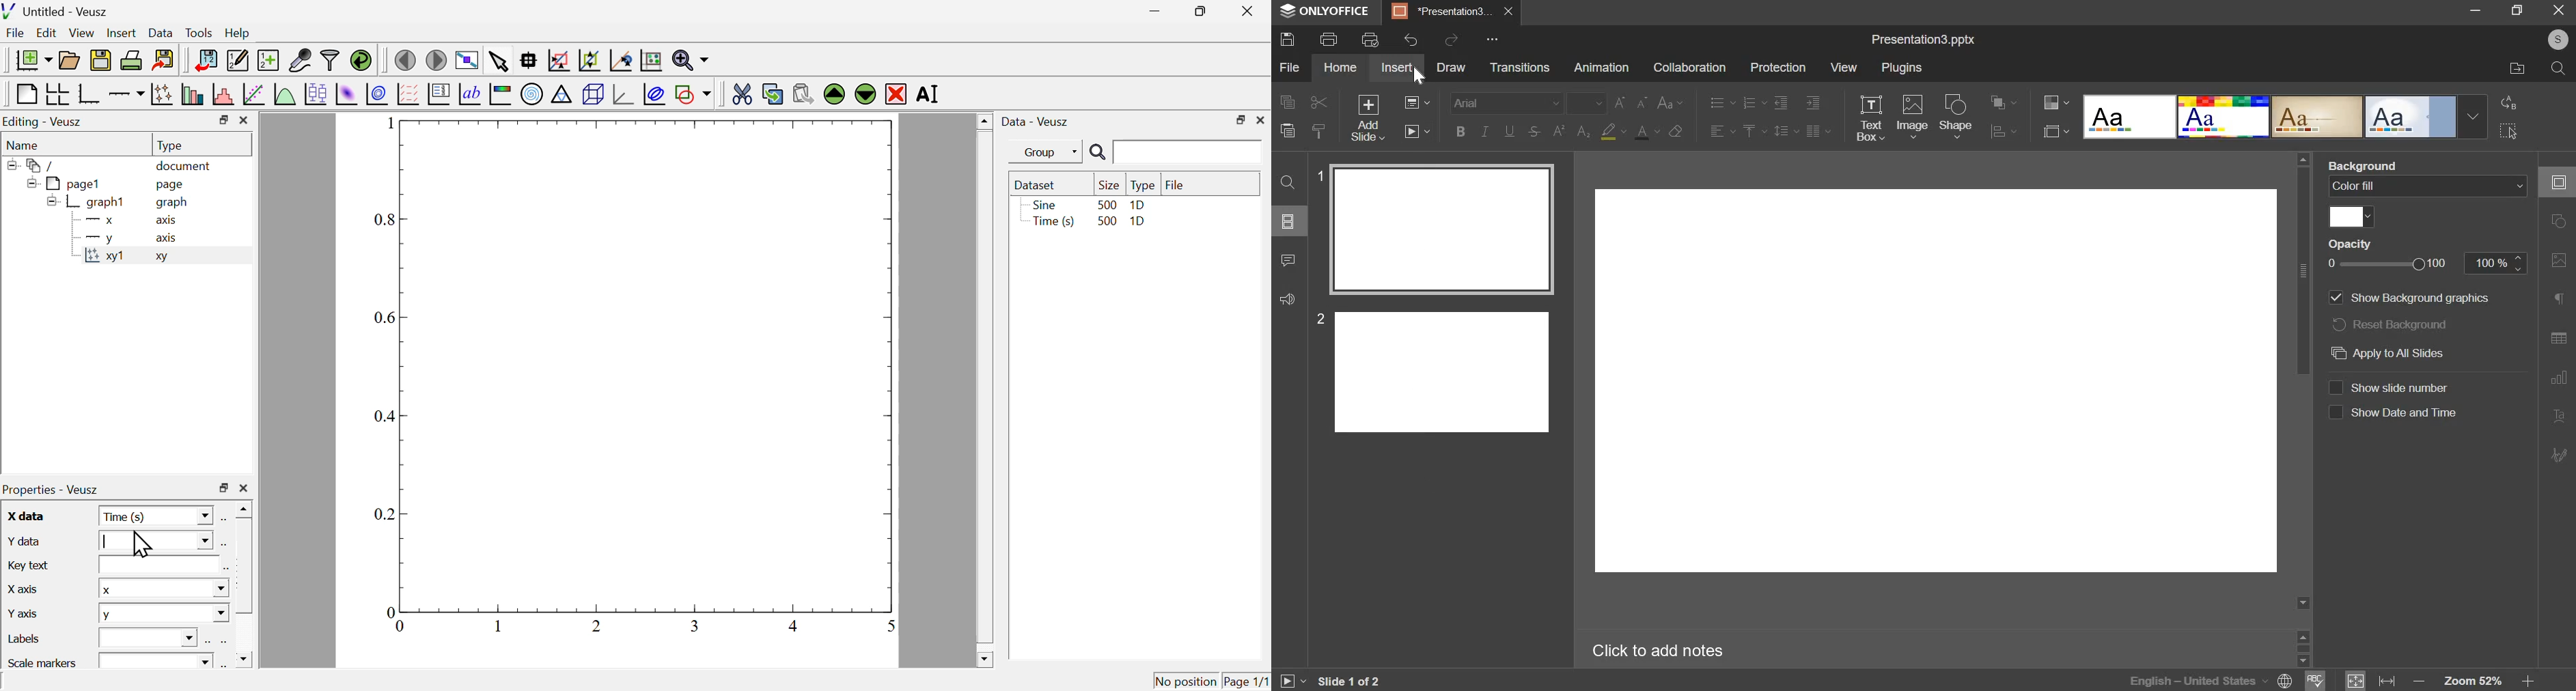 The width and height of the screenshot is (2576, 700). What do you see at coordinates (984, 390) in the screenshot?
I see `scrollbar` at bounding box center [984, 390].